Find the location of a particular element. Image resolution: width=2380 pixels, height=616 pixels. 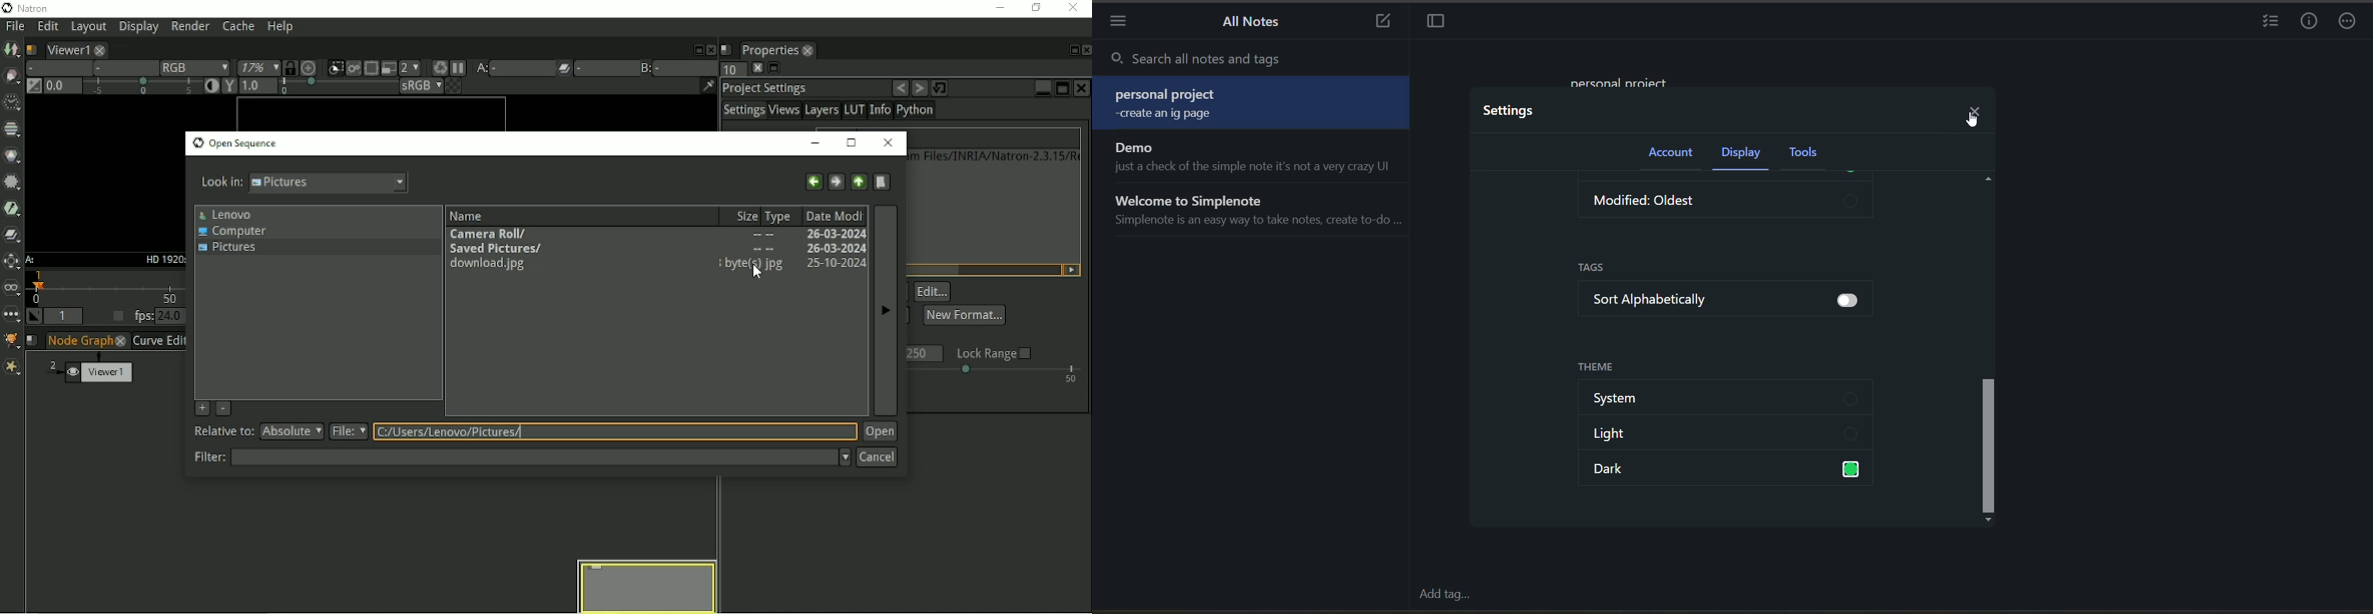

modified: oldest is located at coordinates (1729, 203).